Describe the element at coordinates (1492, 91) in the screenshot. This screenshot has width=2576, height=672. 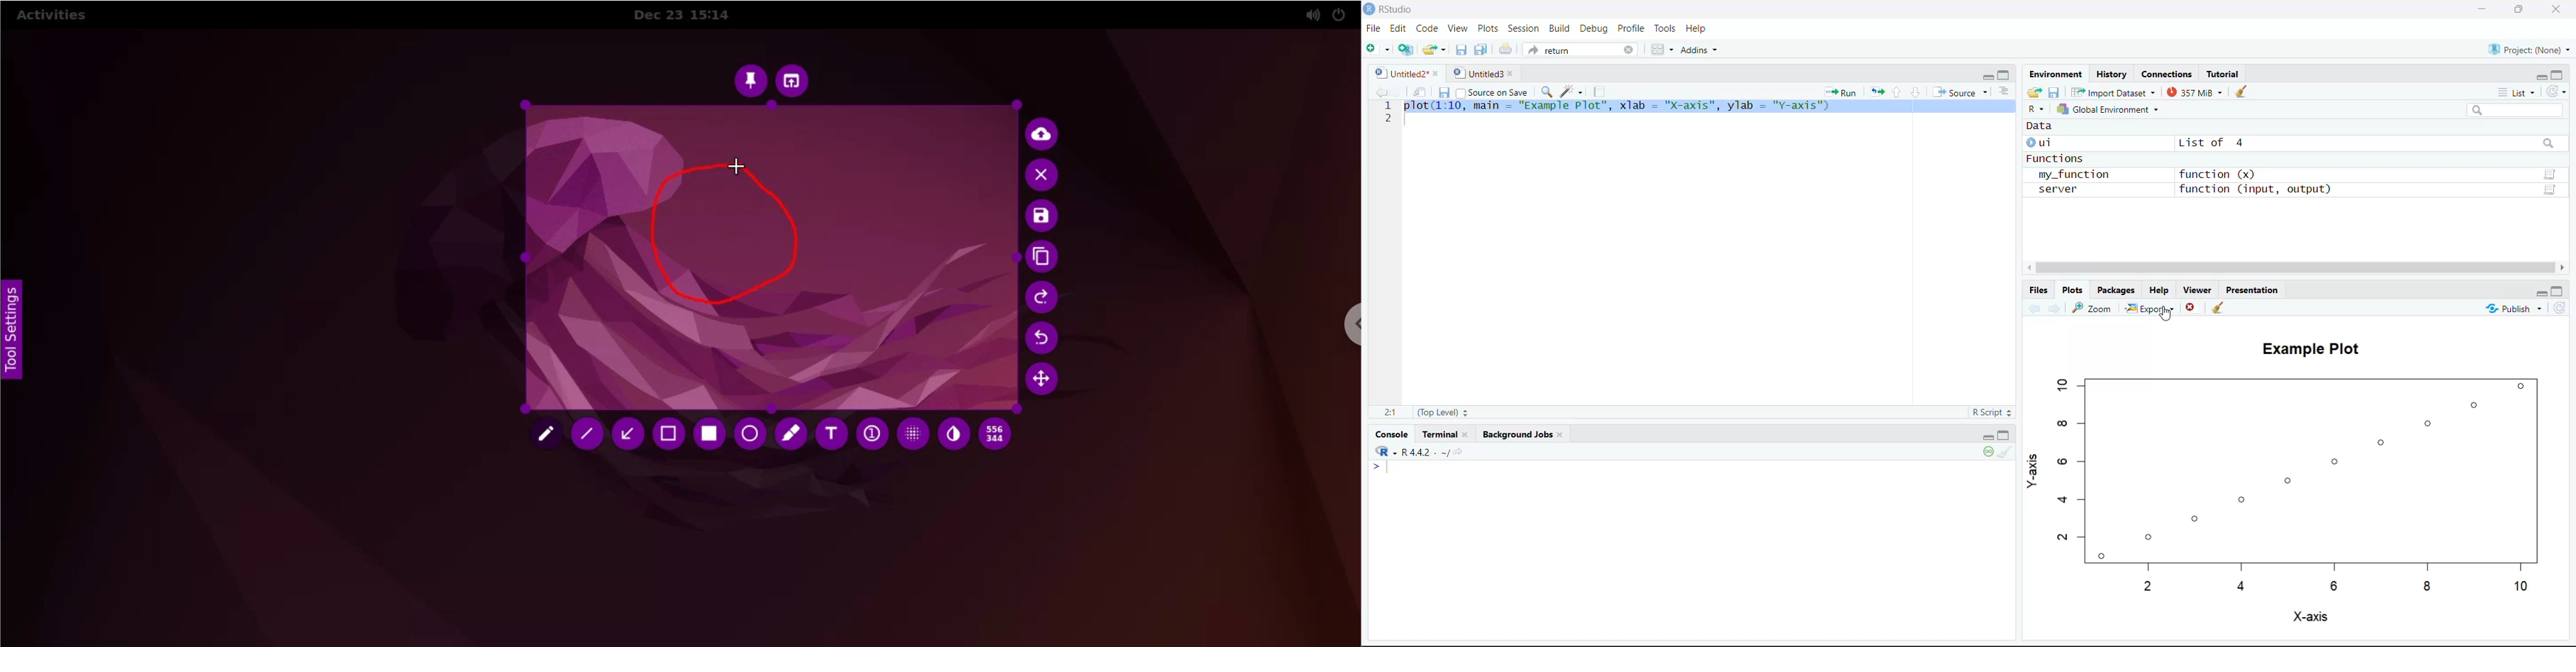
I see `Source on Save` at that location.